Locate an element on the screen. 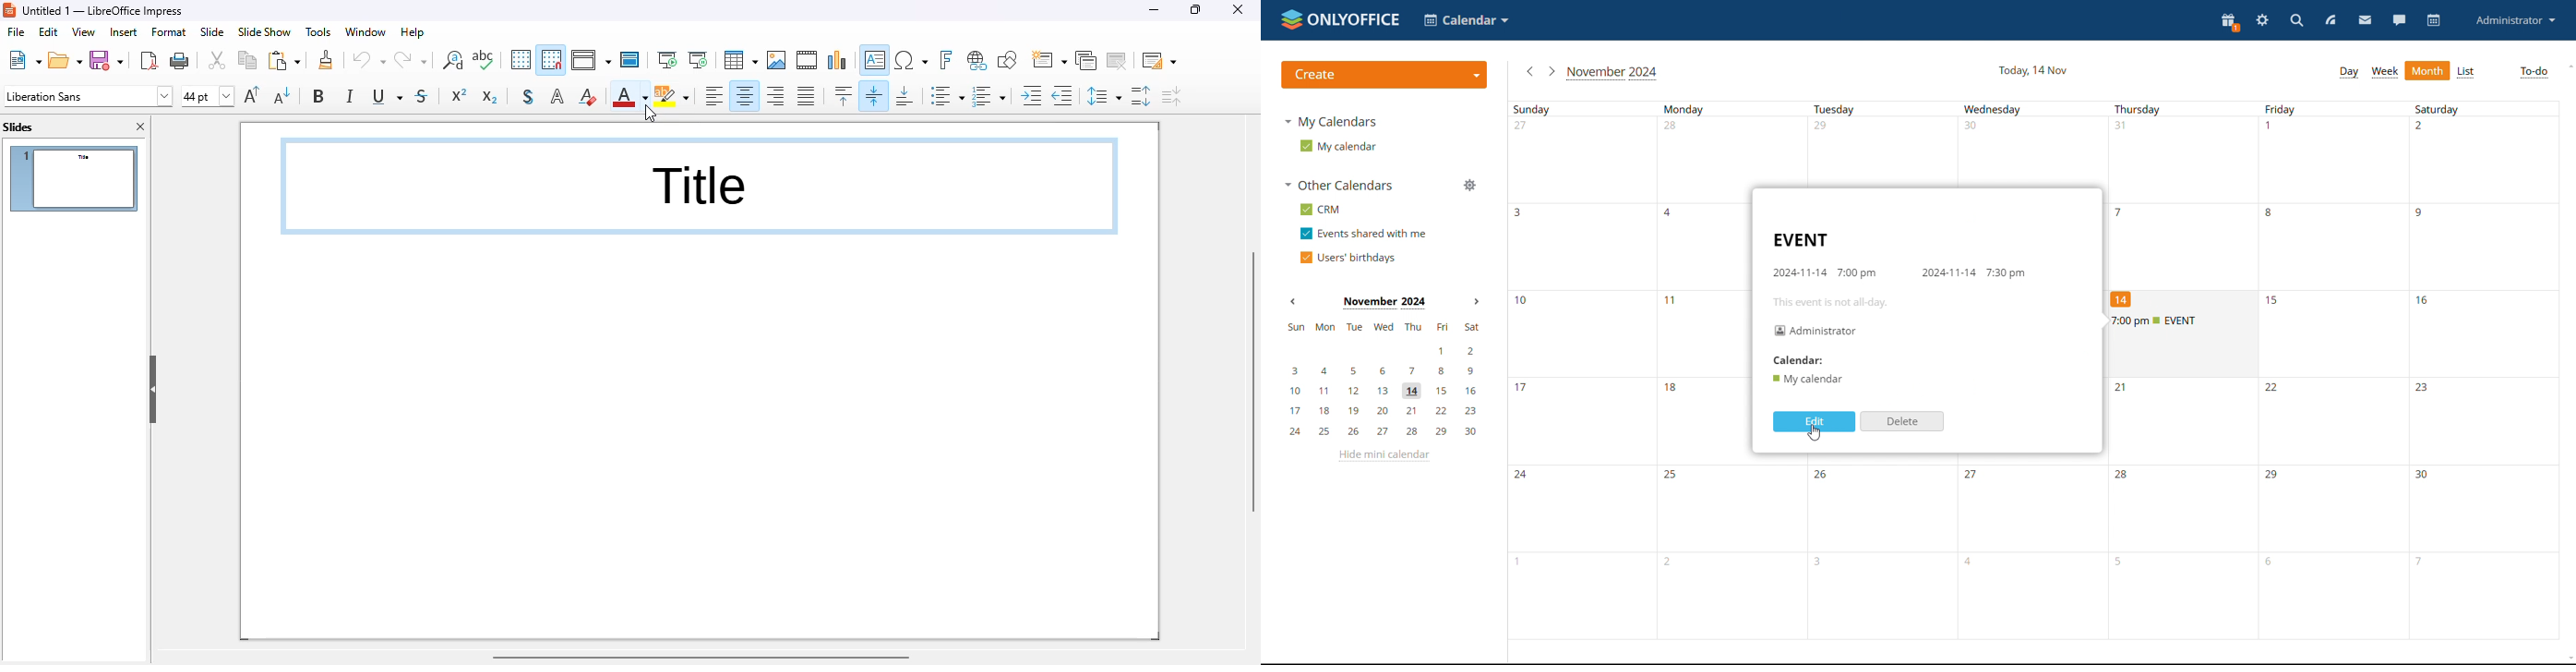 This screenshot has height=672, width=2576. redo is located at coordinates (411, 59).